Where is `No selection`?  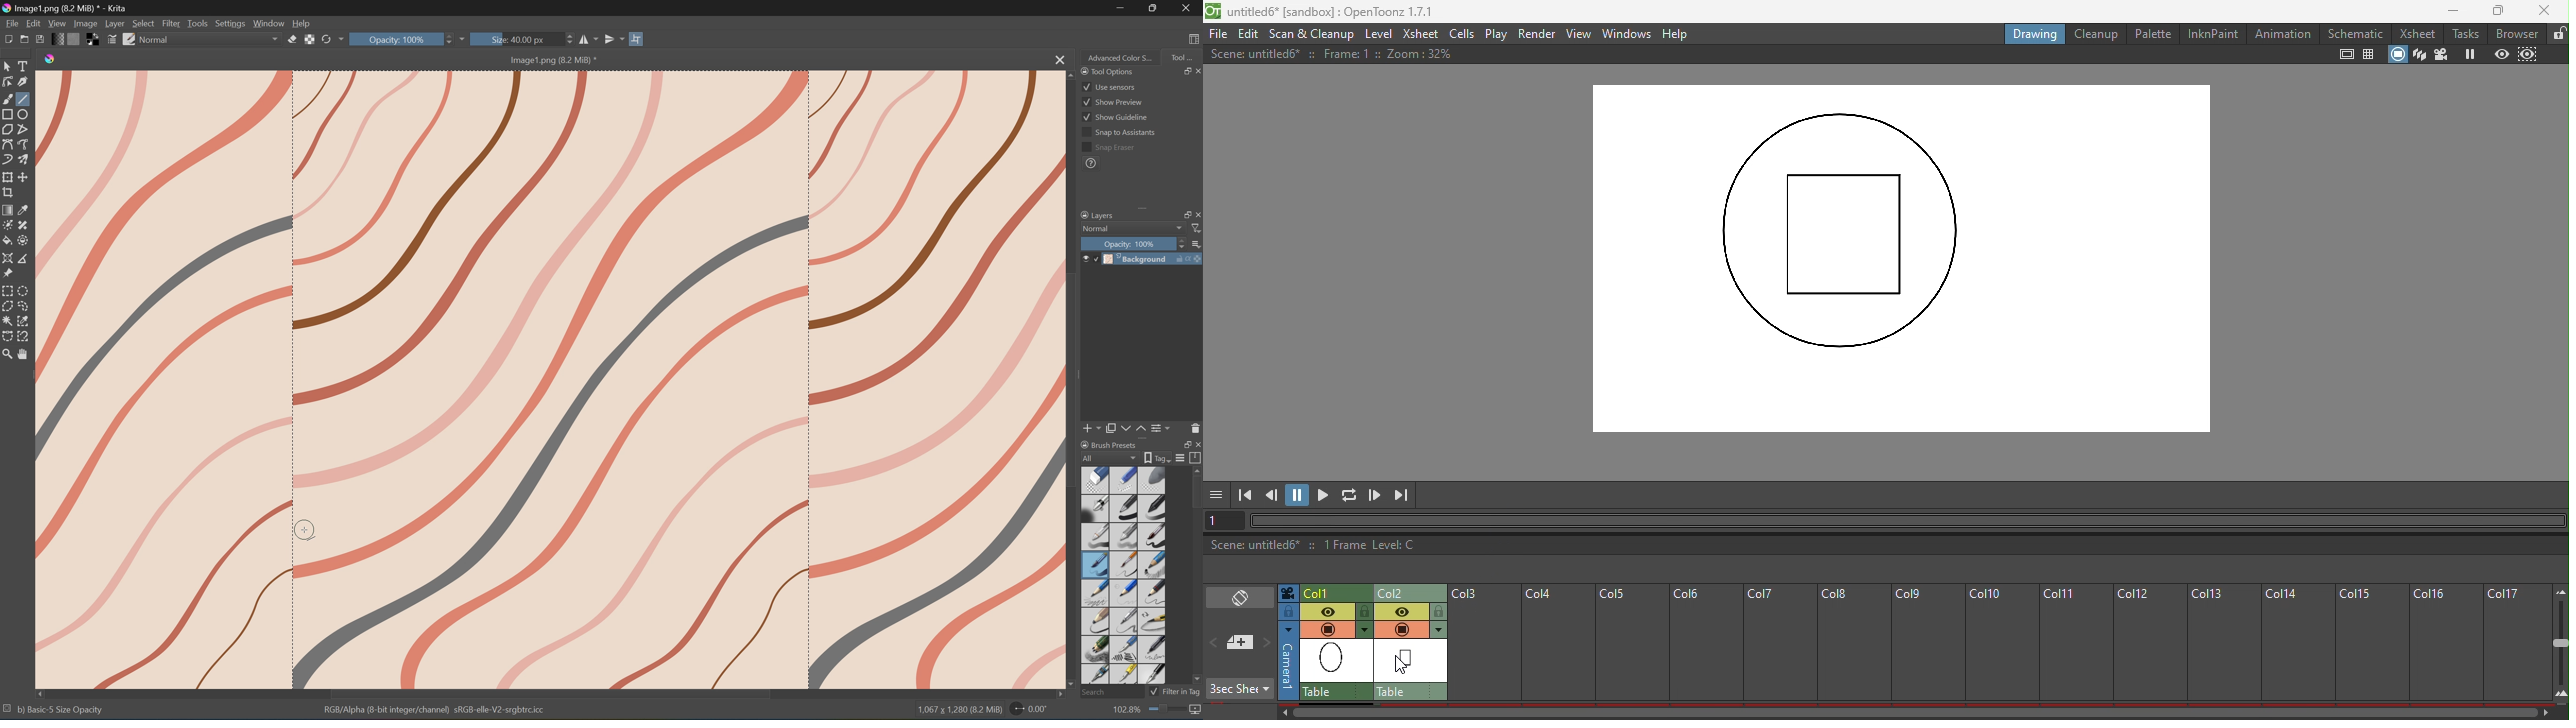
No selection is located at coordinates (8, 710).